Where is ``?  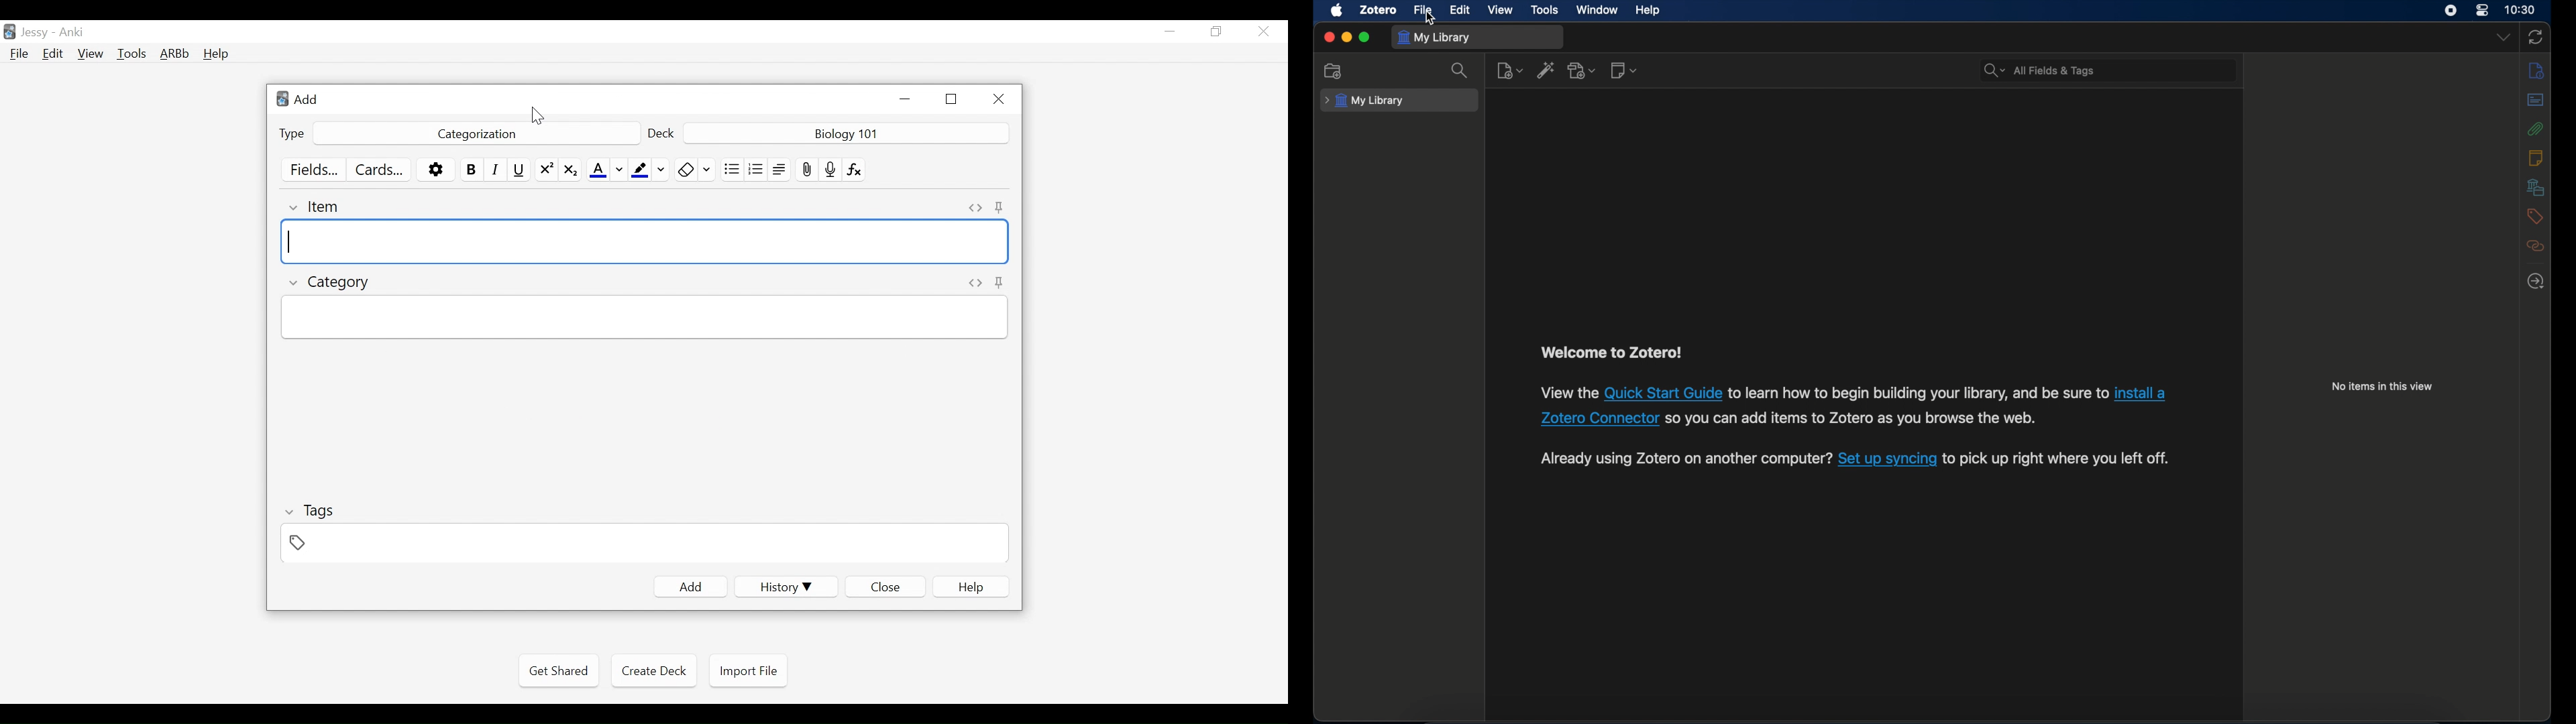
 is located at coordinates (1596, 419).